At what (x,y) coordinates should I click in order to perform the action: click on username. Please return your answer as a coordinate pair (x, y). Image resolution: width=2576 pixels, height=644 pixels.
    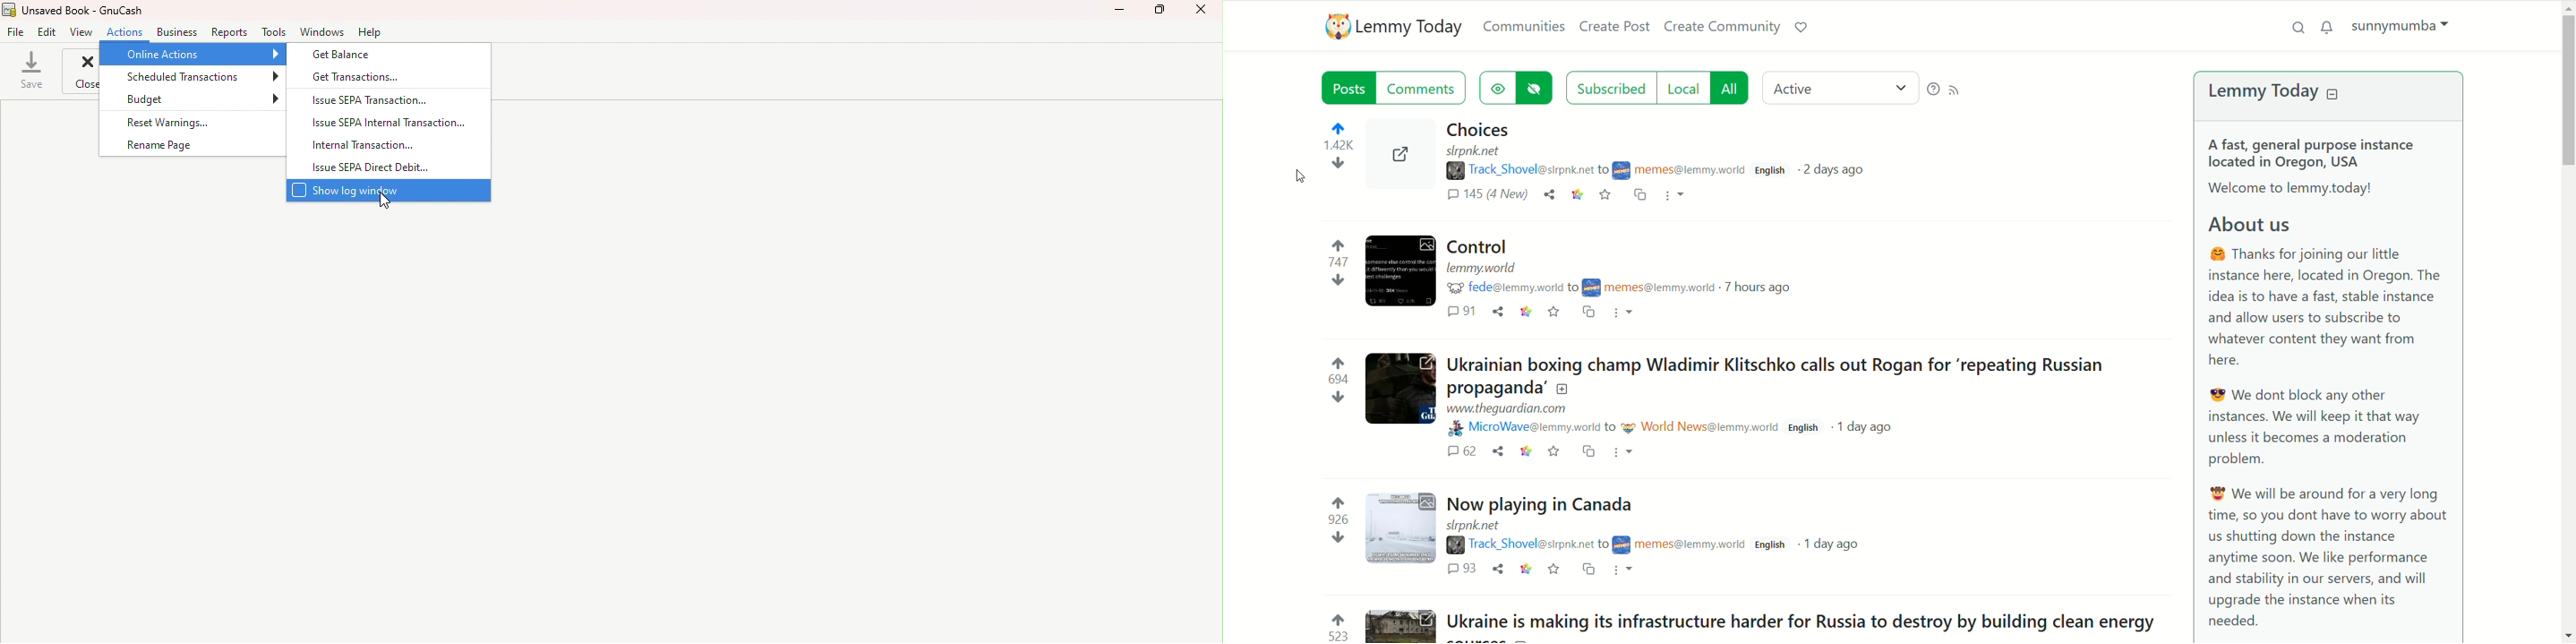
    Looking at the image, I should click on (1690, 547).